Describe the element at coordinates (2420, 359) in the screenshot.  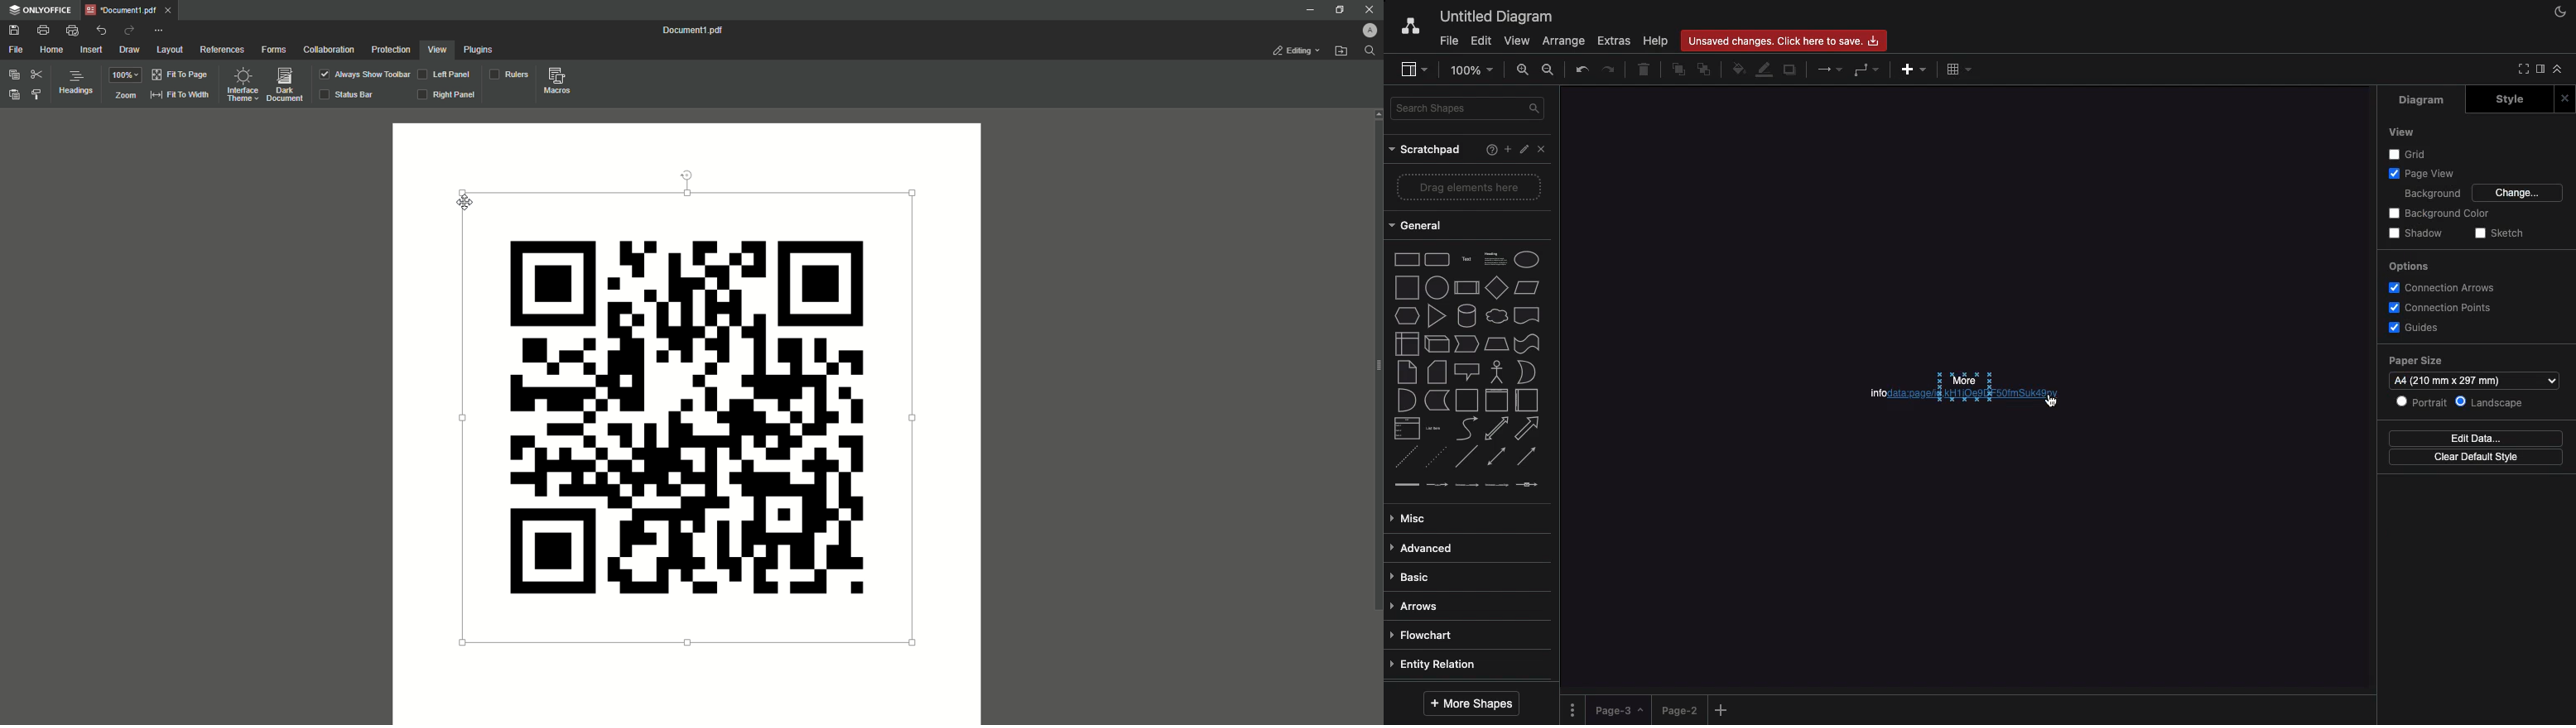
I see `Paper size` at that location.